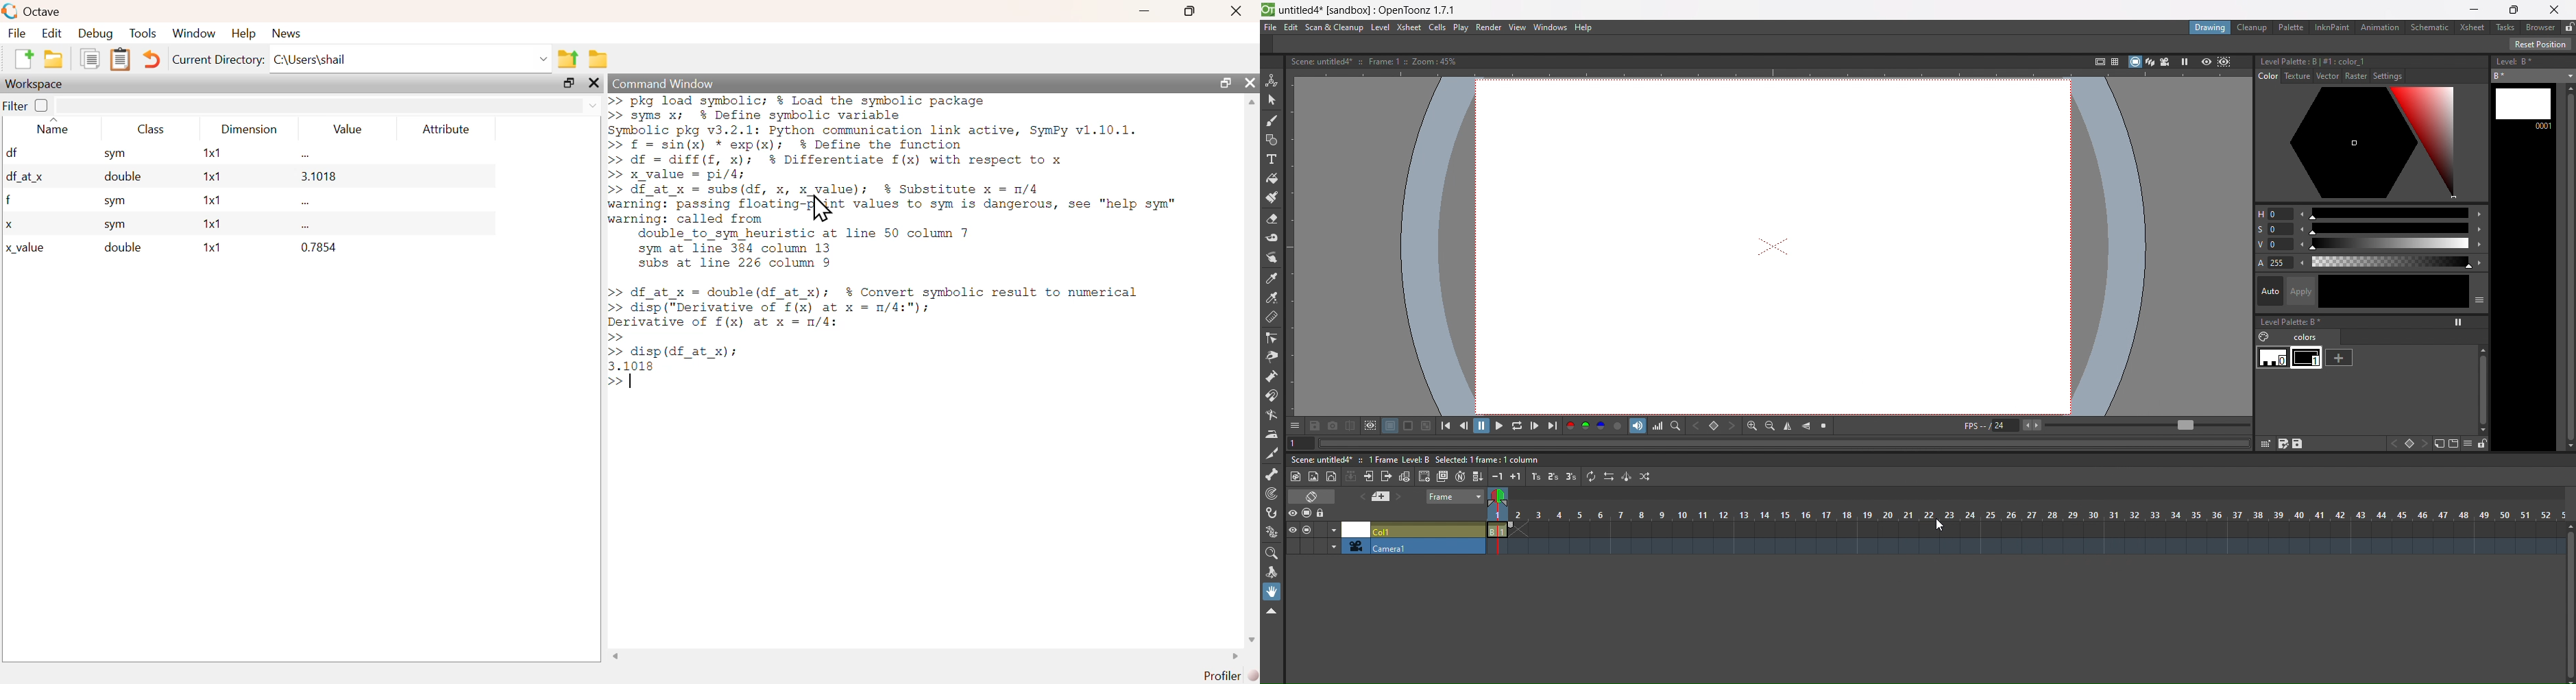 This screenshot has width=2576, height=700. I want to click on Browse directories, so click(598, 60).